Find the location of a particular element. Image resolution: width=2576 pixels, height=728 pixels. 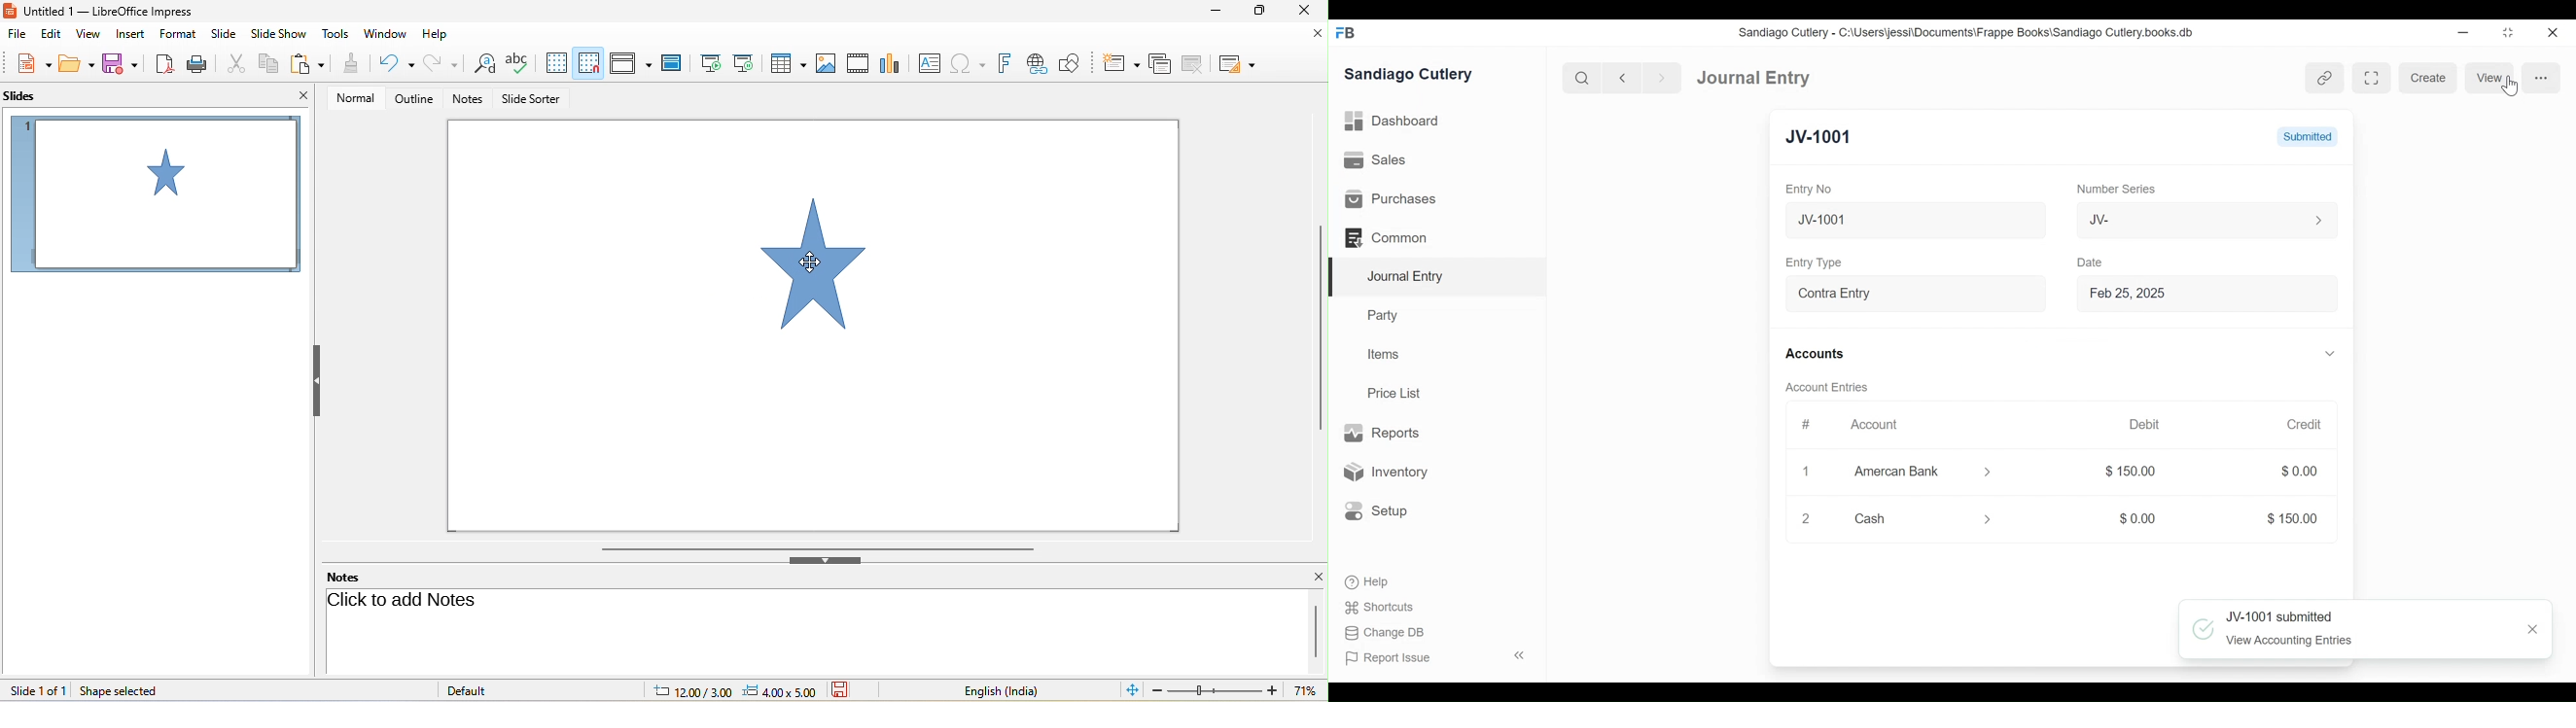

Expand is located at coordinates (2321, 584).